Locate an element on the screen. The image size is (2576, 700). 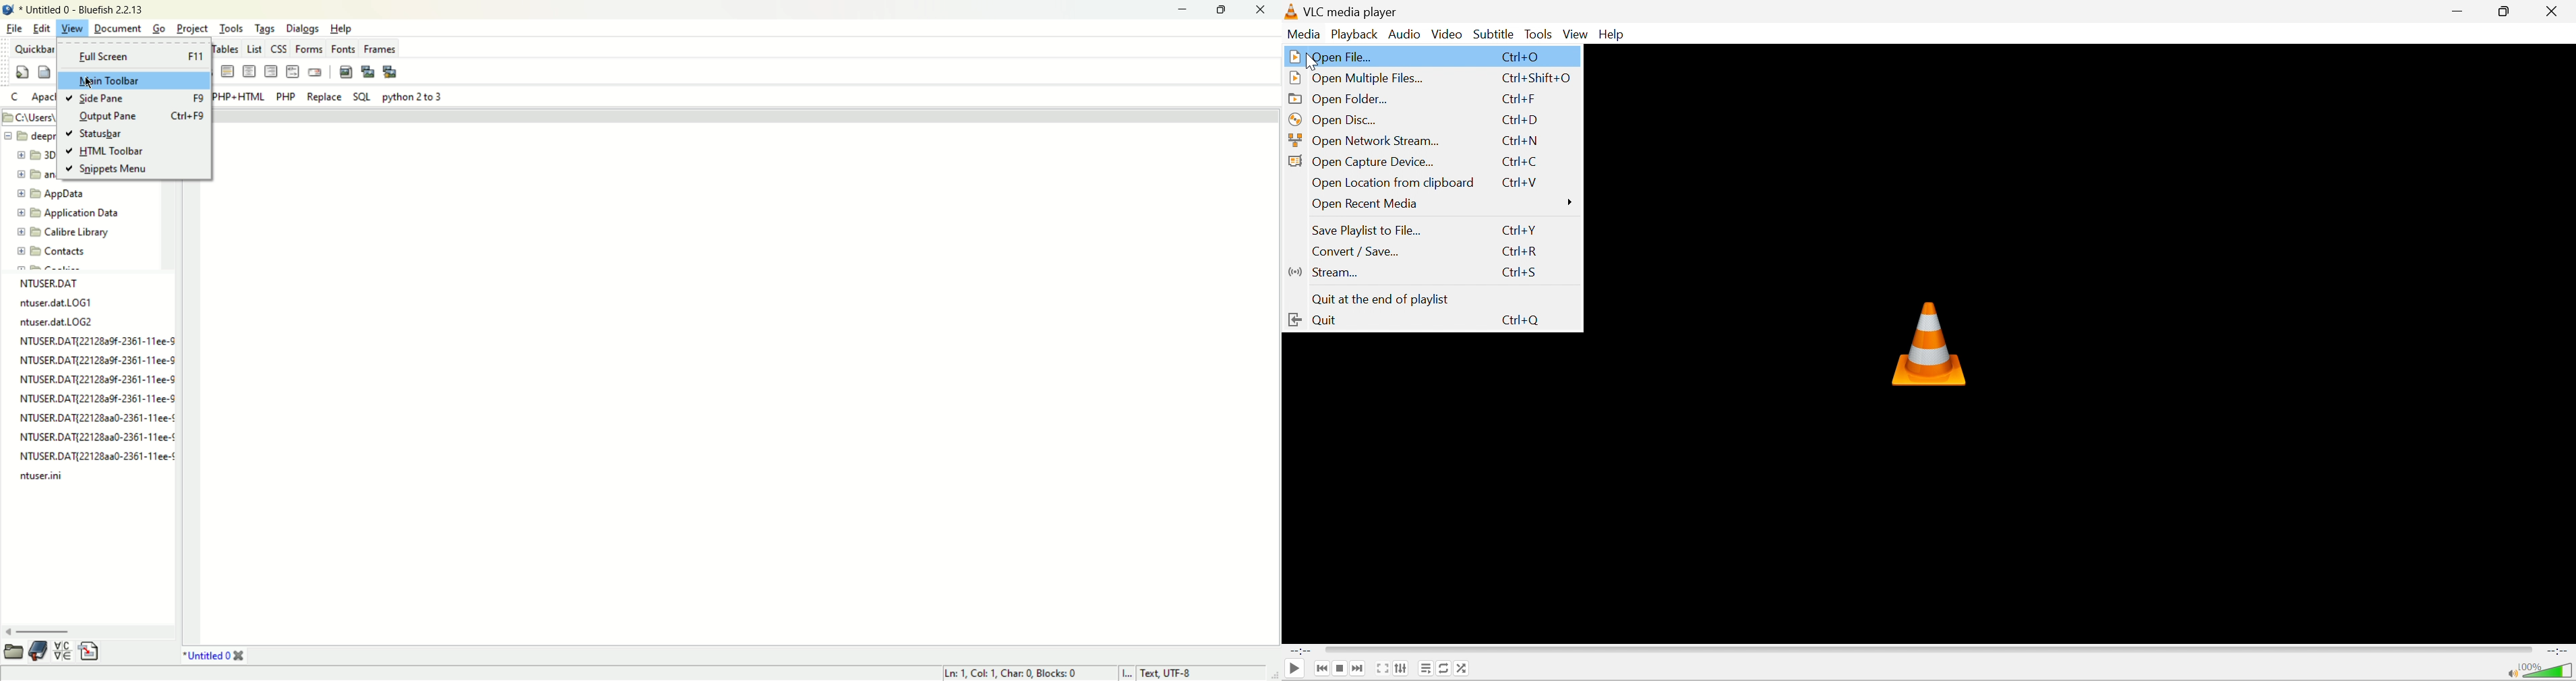
Open Location from clipboard is located at coordinates (1394, 183).